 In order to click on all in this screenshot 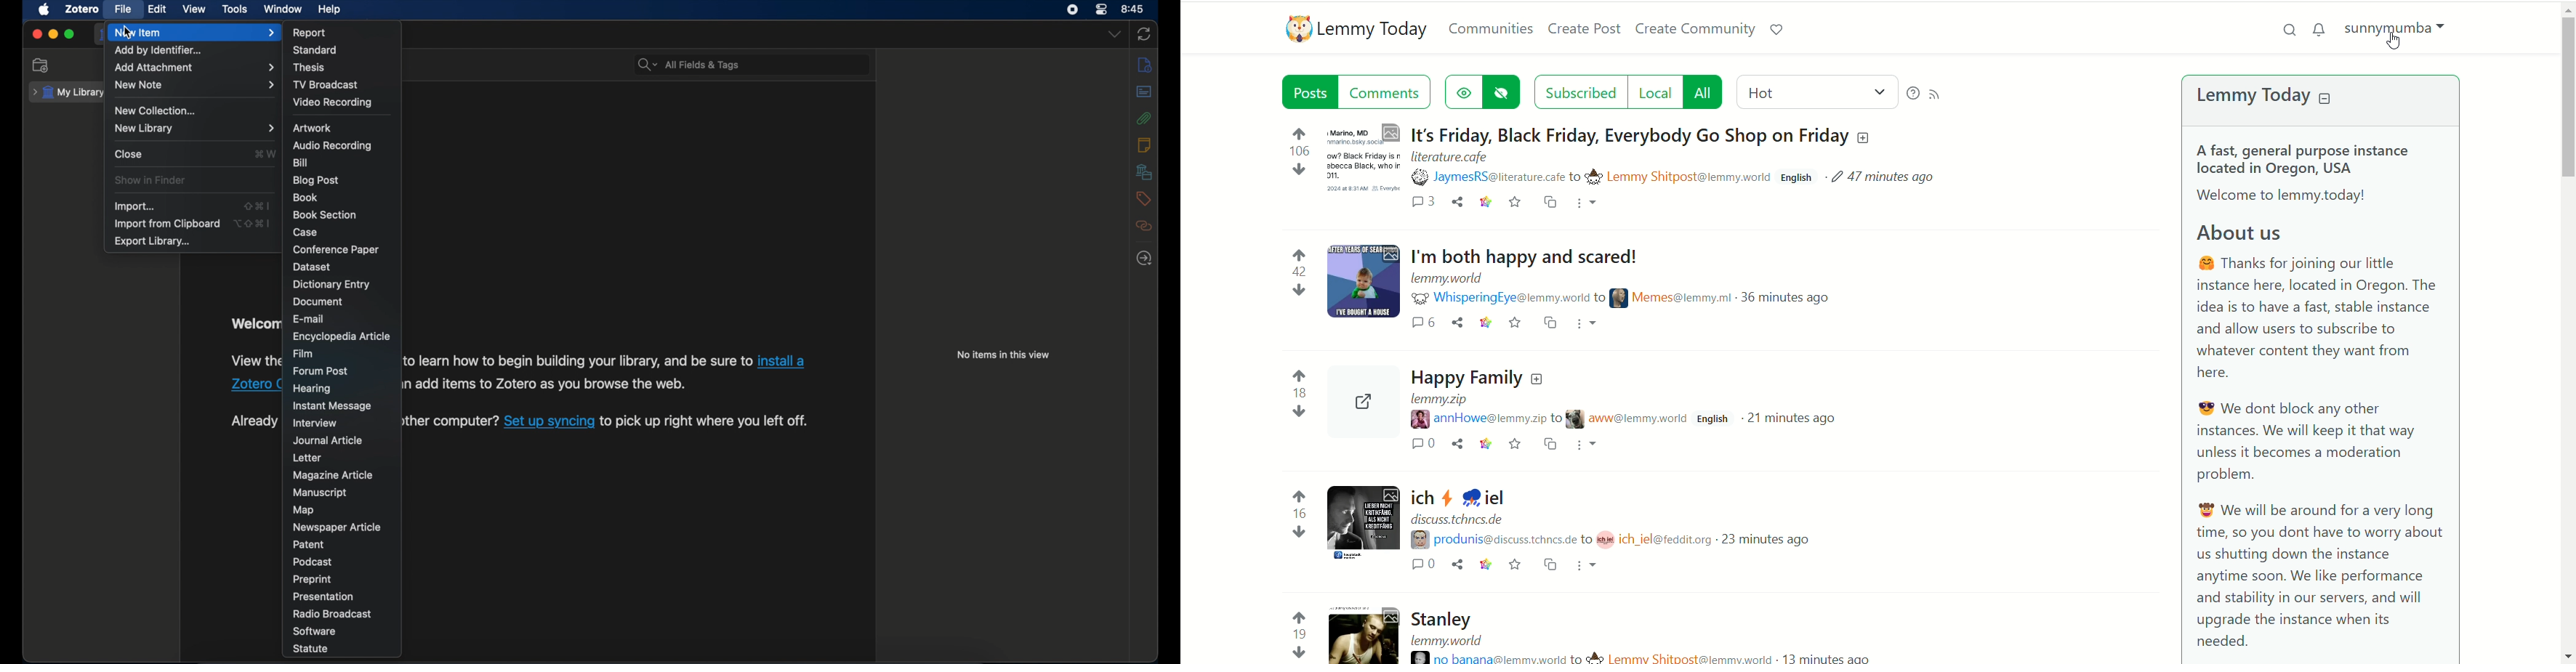, I will do `click(1705, 91)`.